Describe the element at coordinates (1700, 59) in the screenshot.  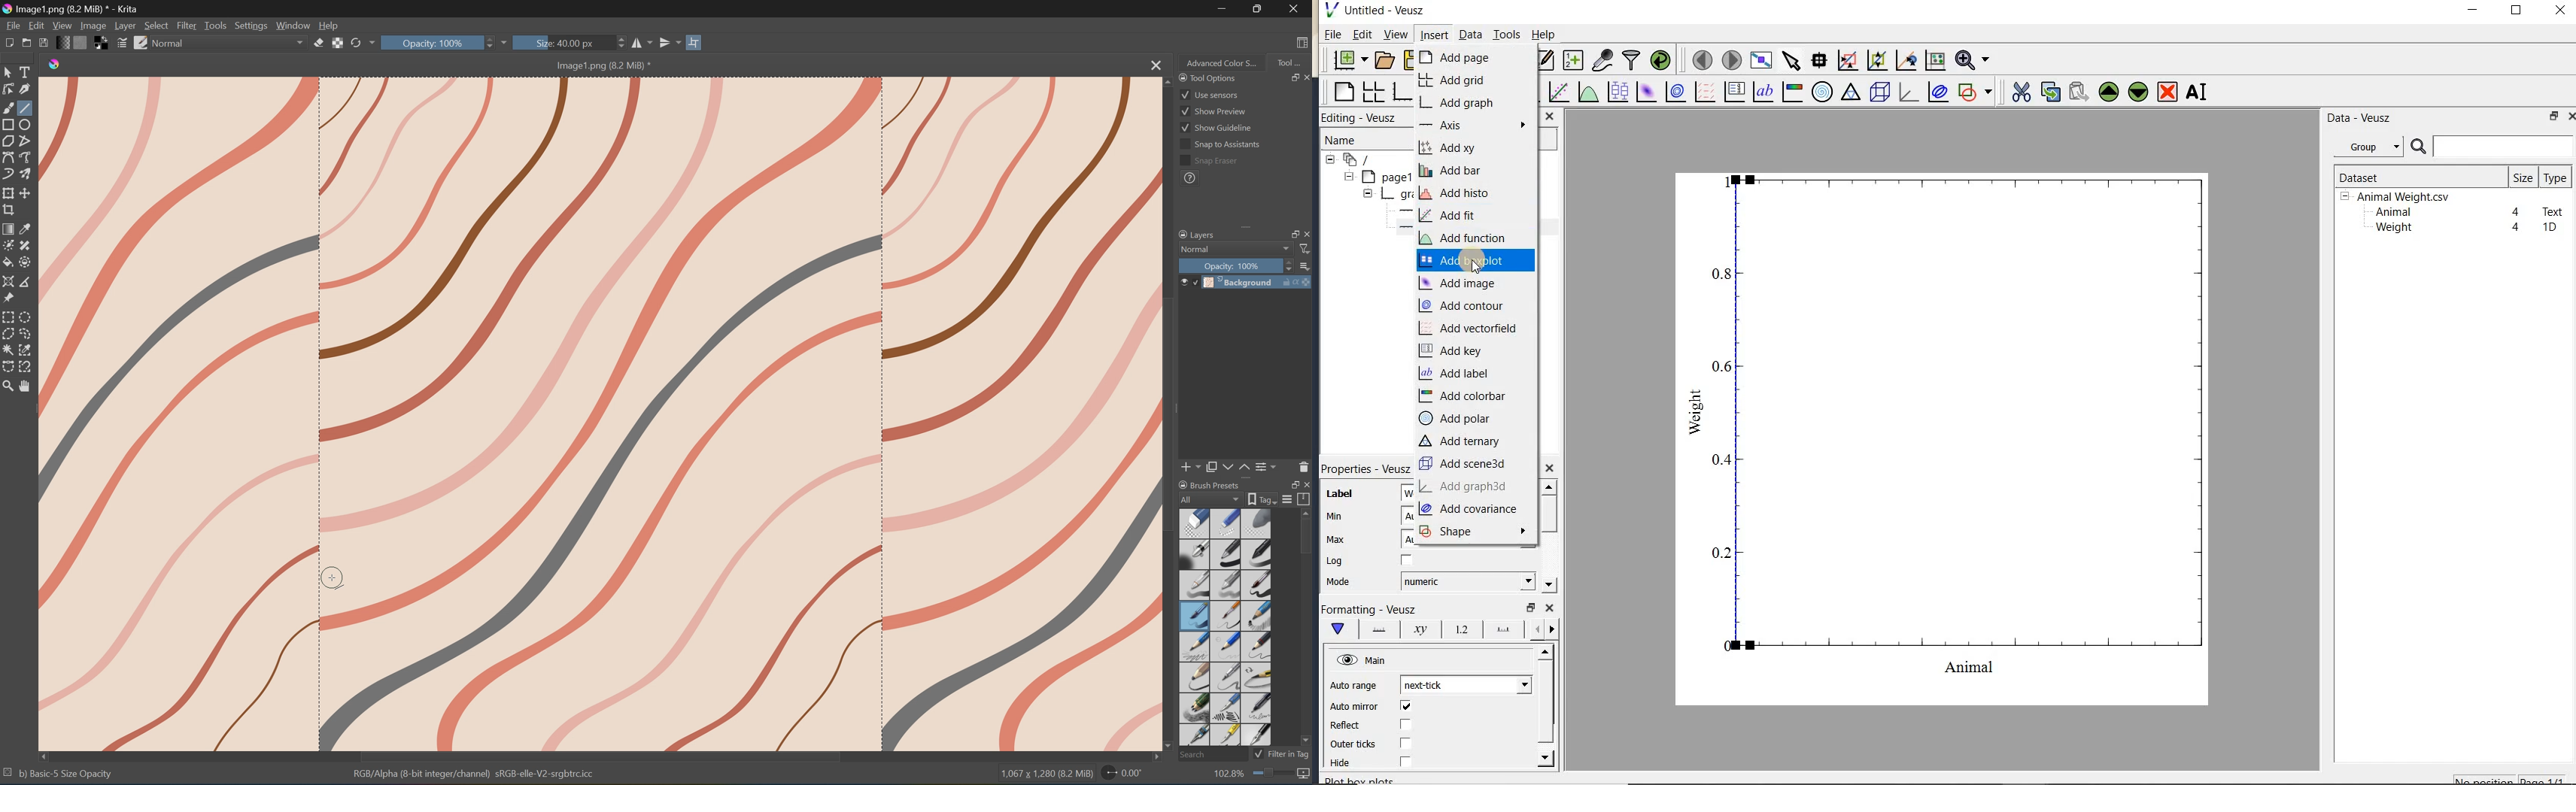
I see `move to the previous page` at that location.